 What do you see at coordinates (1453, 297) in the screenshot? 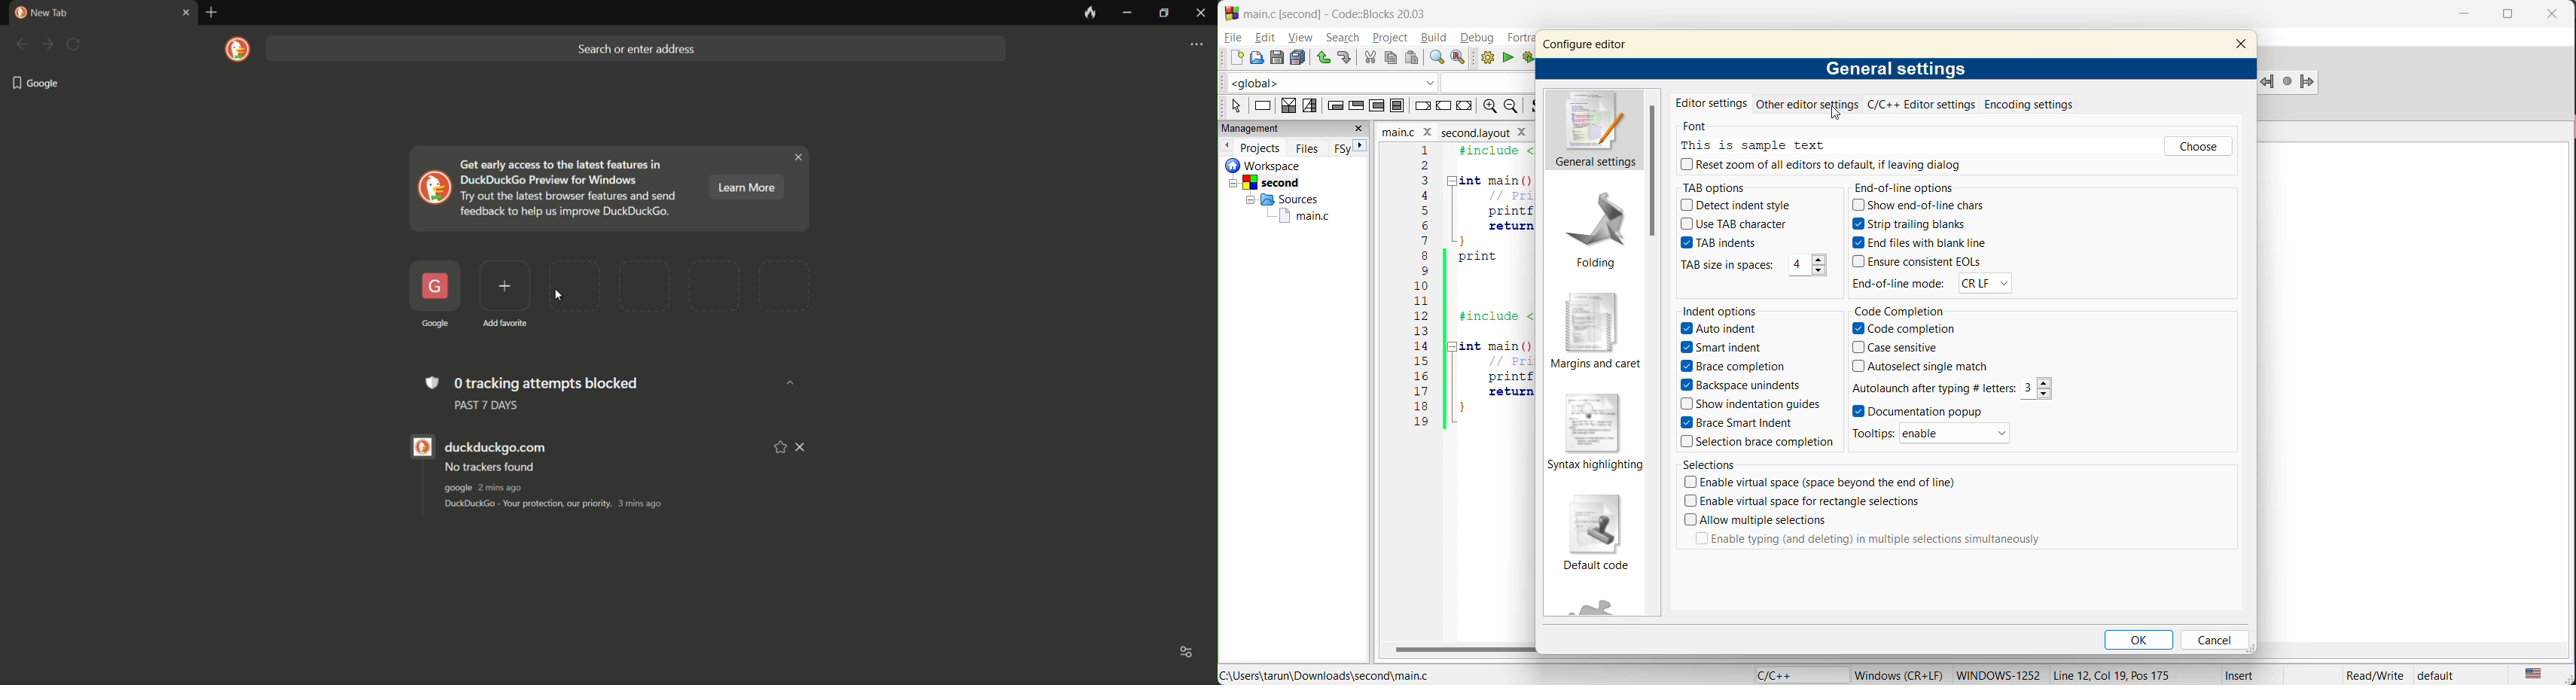
I see `code editor` at bounding box center [1453, 297].